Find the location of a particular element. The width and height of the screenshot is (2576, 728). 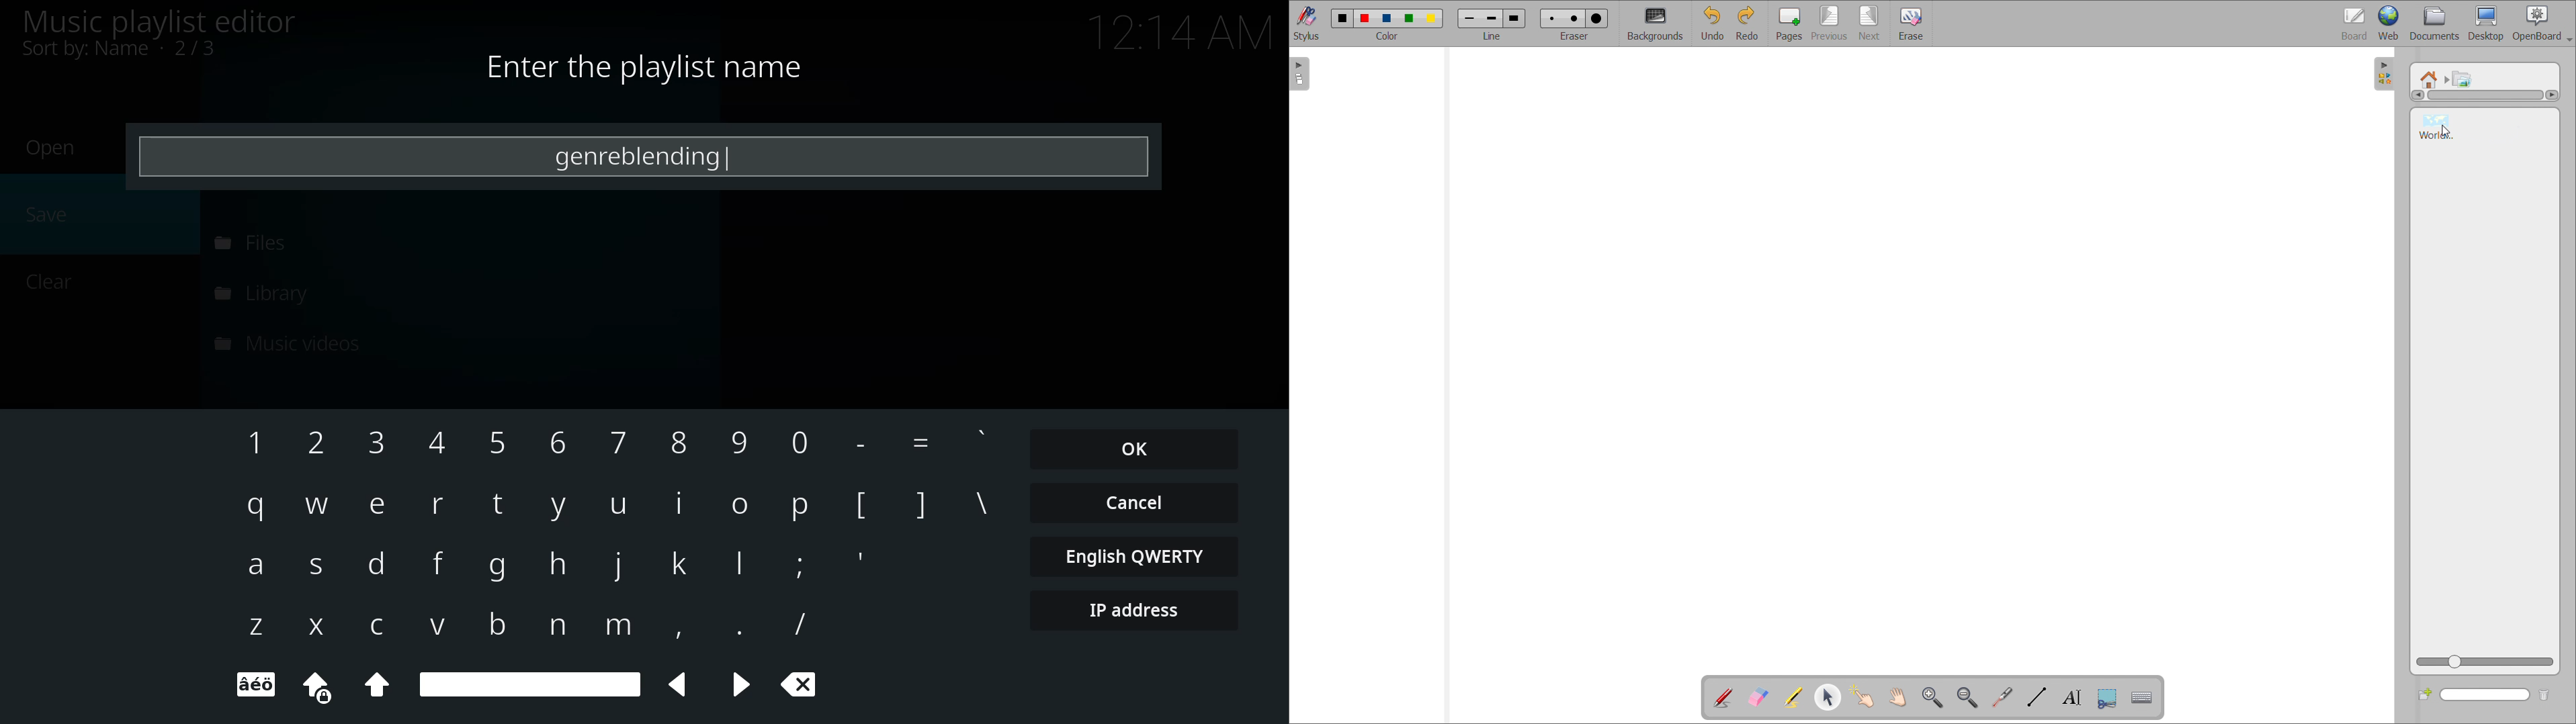

enter playlist name is located at coordinates (643, 67).